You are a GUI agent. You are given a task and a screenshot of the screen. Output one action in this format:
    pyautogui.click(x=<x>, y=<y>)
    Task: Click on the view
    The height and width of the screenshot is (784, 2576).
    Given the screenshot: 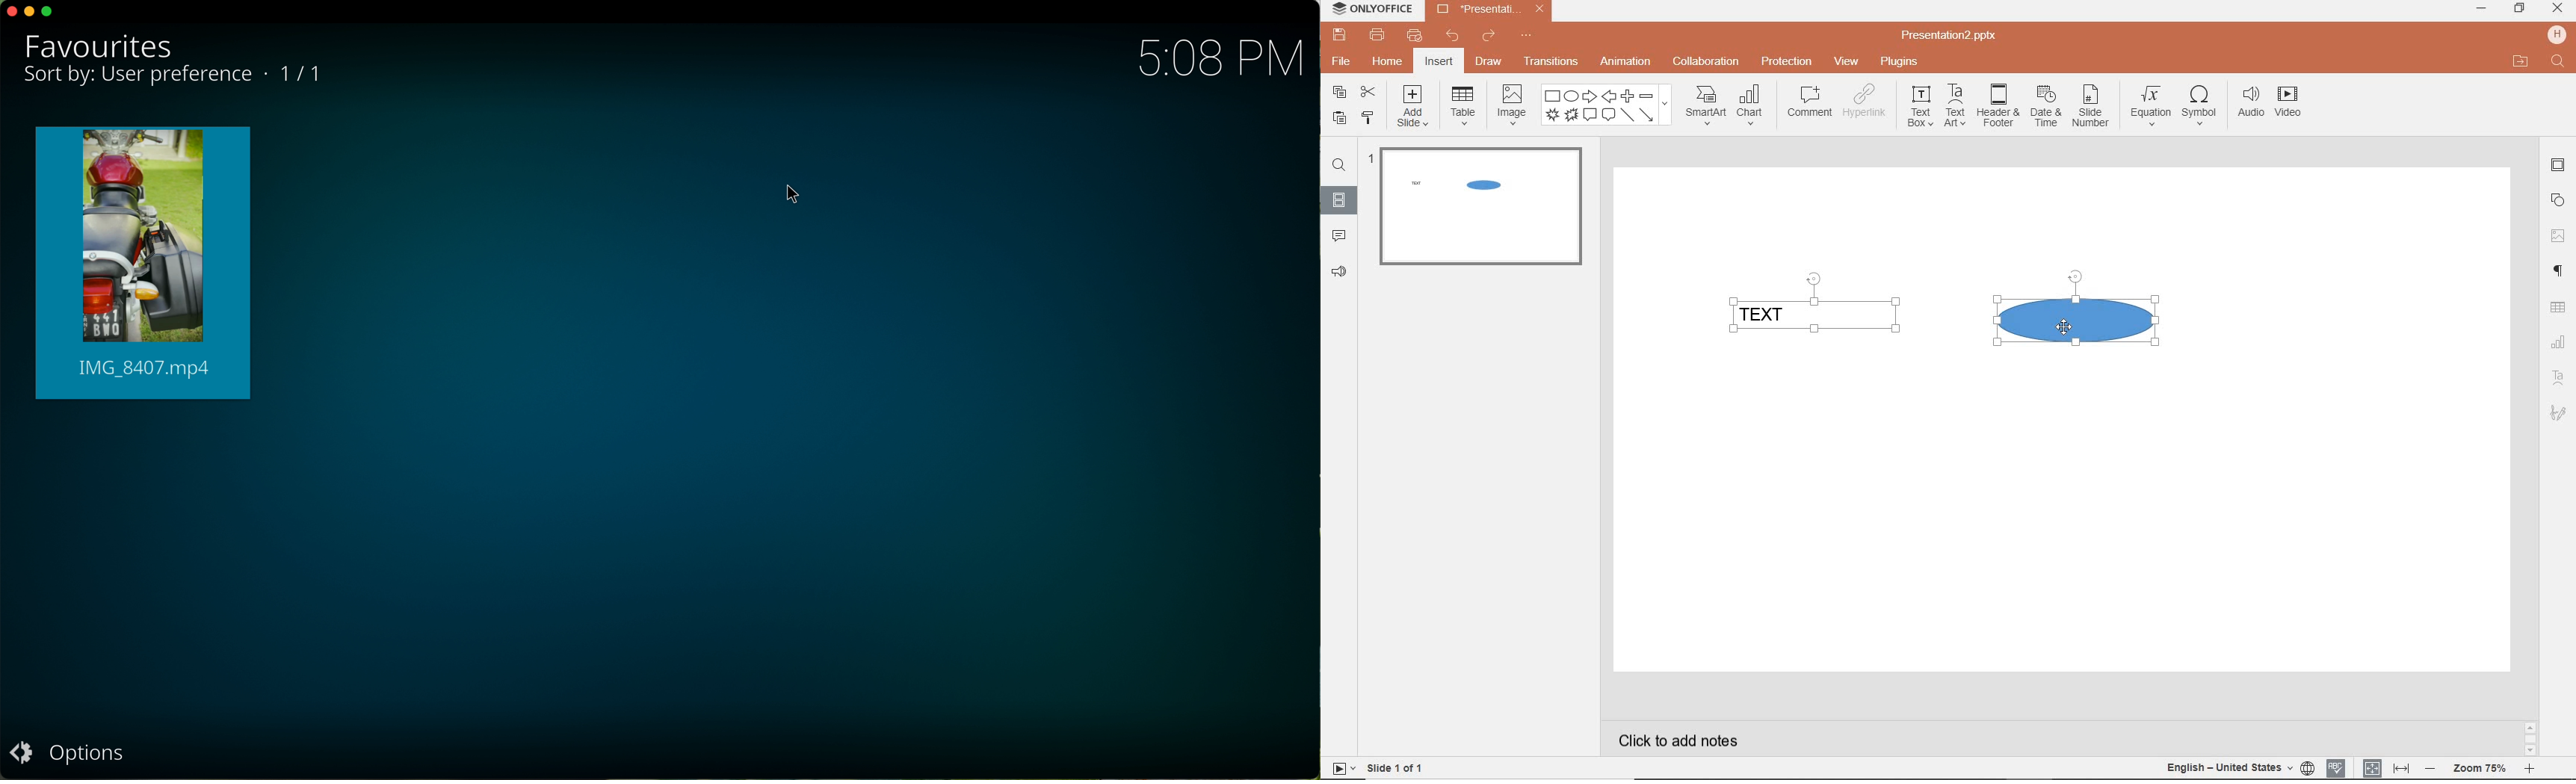 What is the action you would take?
    pyautogui.click(x=1844, y=62)
    